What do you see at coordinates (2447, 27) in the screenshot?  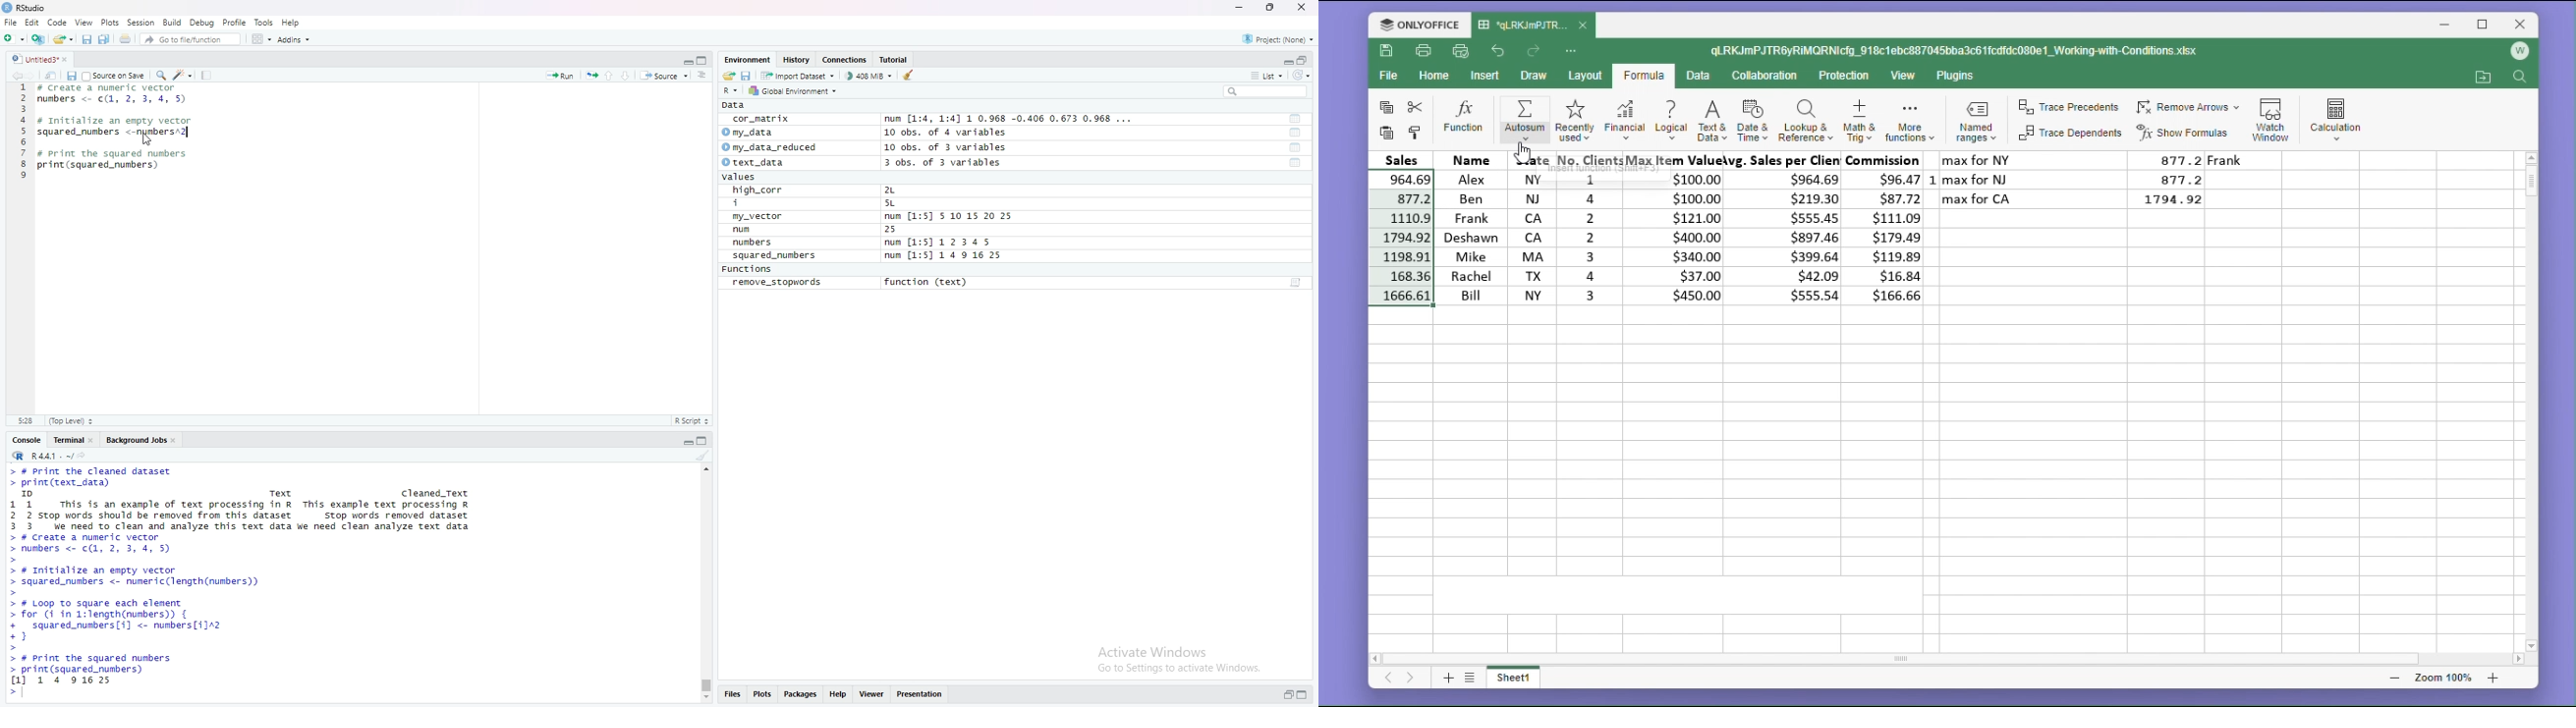 I see `minimize` at bounding box center [2447, 27].